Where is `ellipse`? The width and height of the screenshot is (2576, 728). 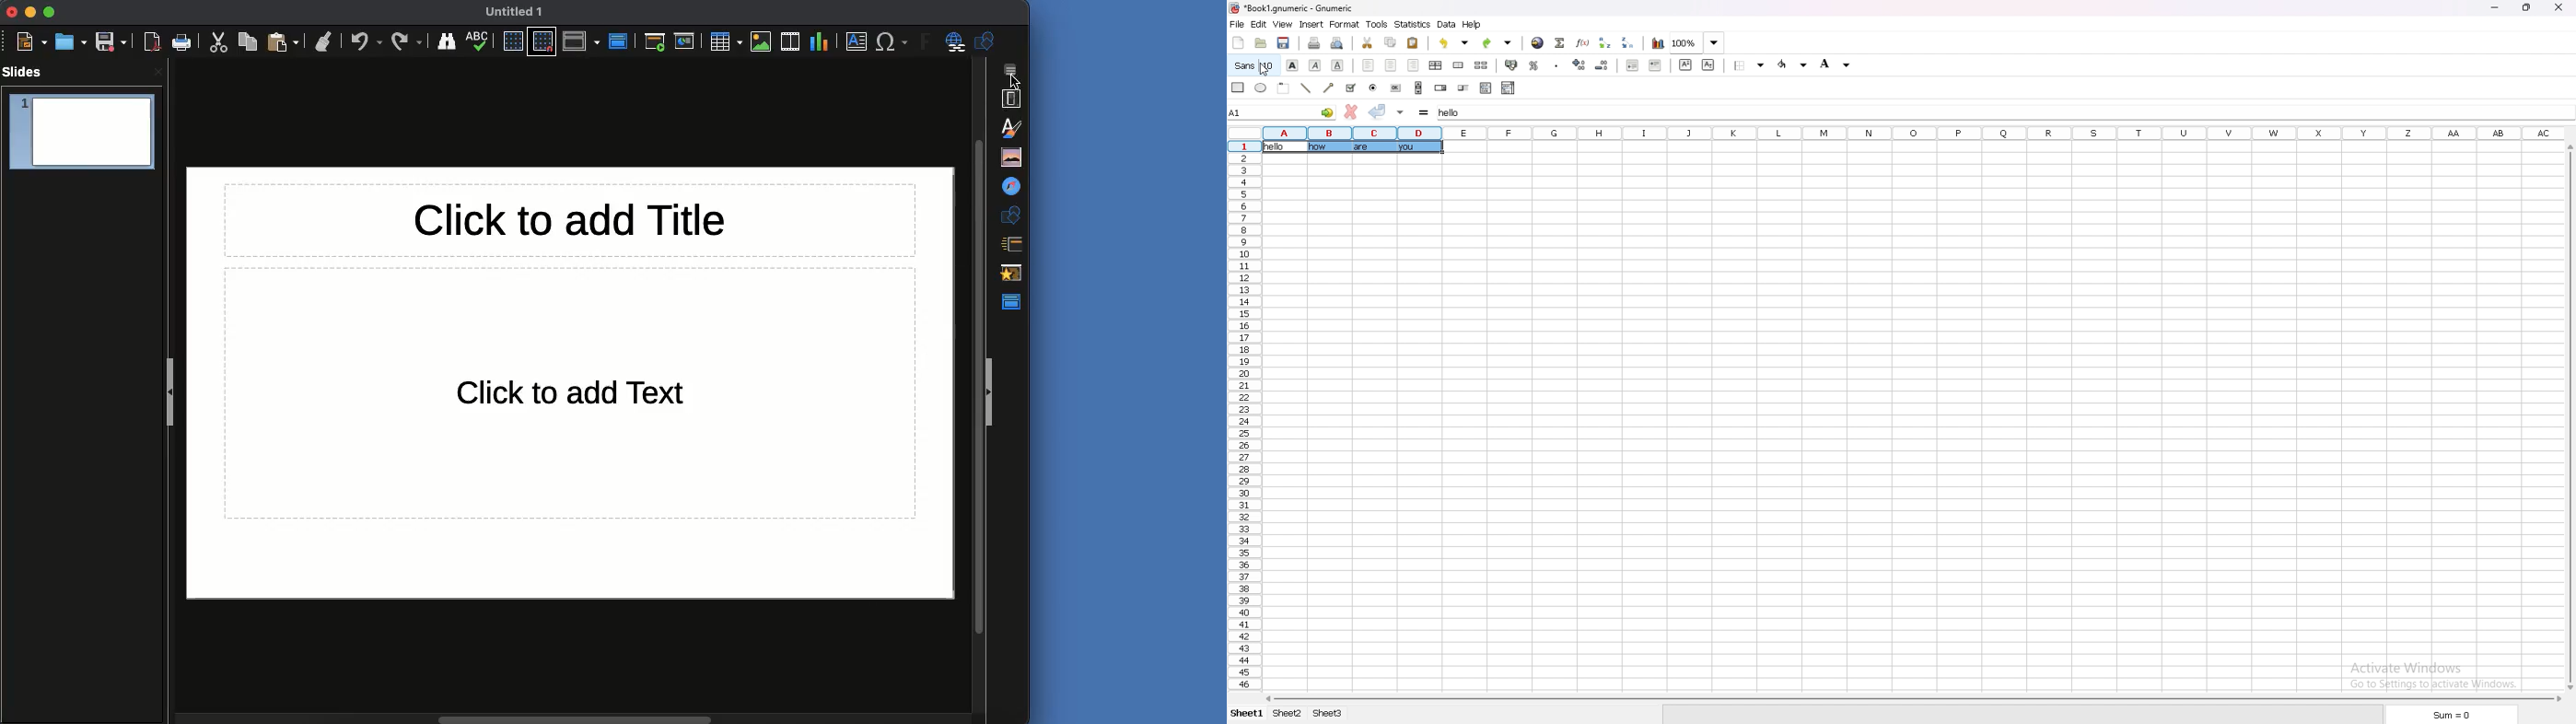 ellipse is located at coordinates (1260, 88).